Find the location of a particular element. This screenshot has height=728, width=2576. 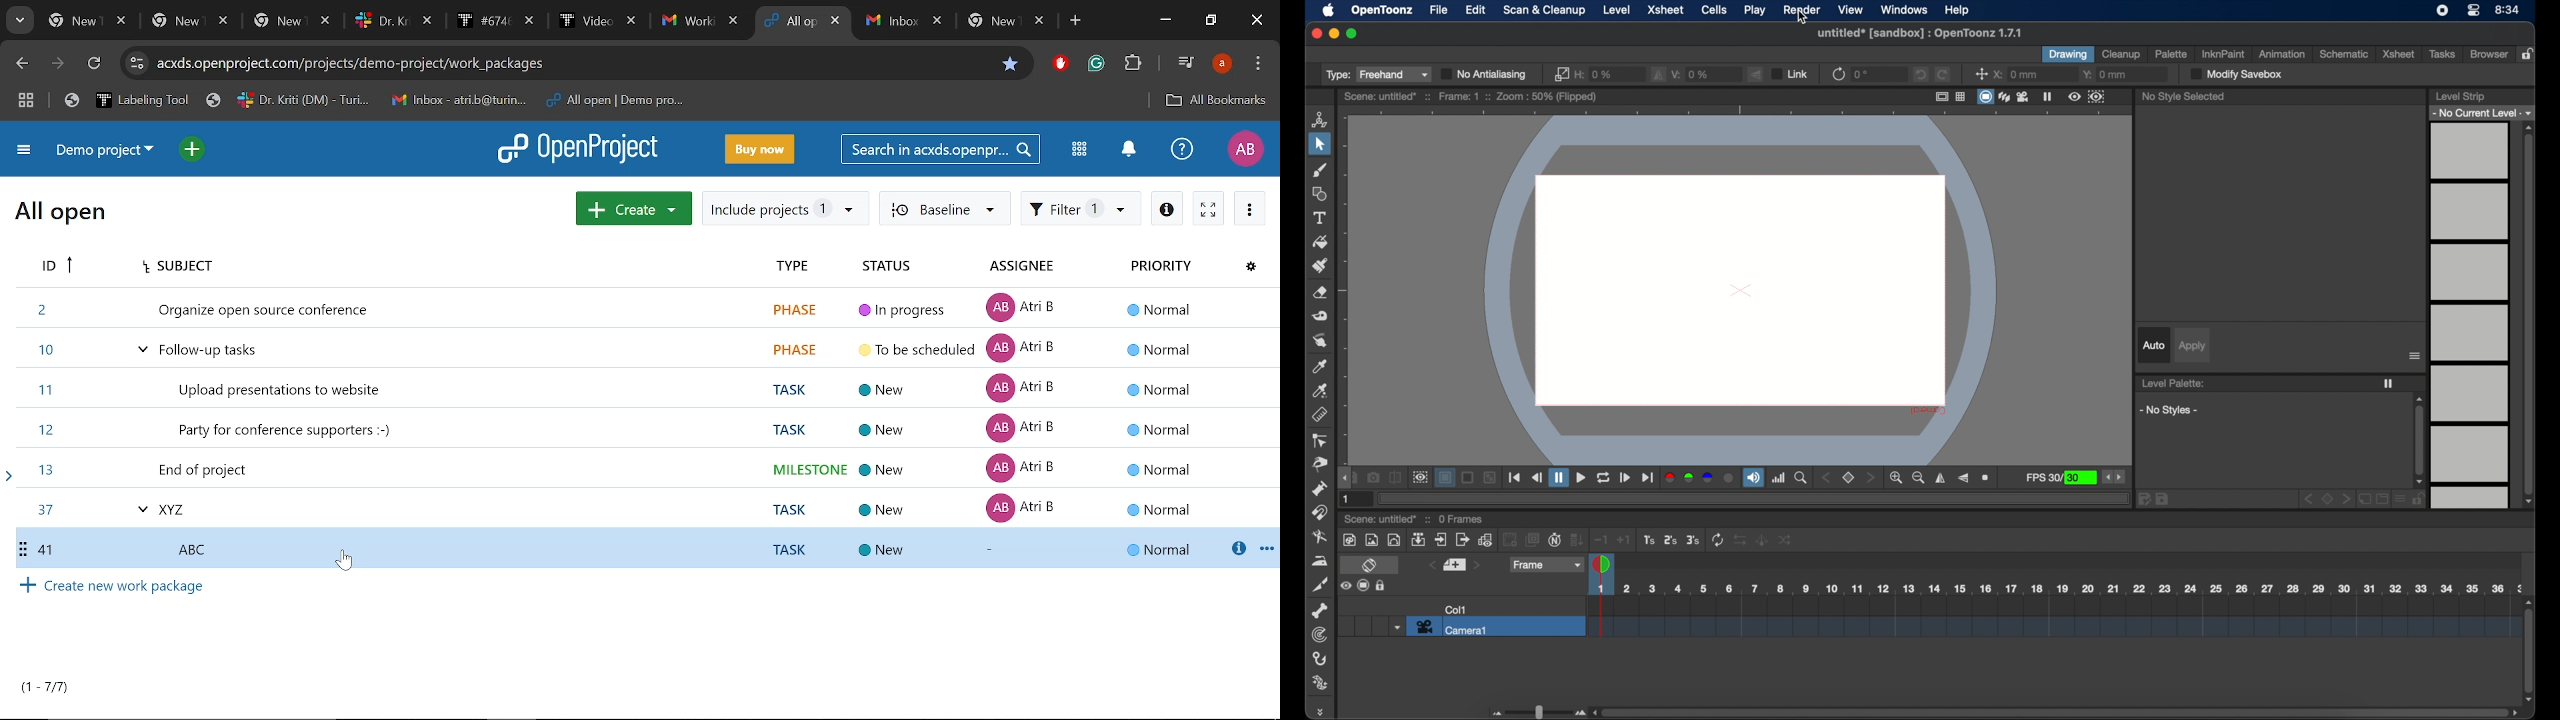

 is located at coordinates (1363, 585).